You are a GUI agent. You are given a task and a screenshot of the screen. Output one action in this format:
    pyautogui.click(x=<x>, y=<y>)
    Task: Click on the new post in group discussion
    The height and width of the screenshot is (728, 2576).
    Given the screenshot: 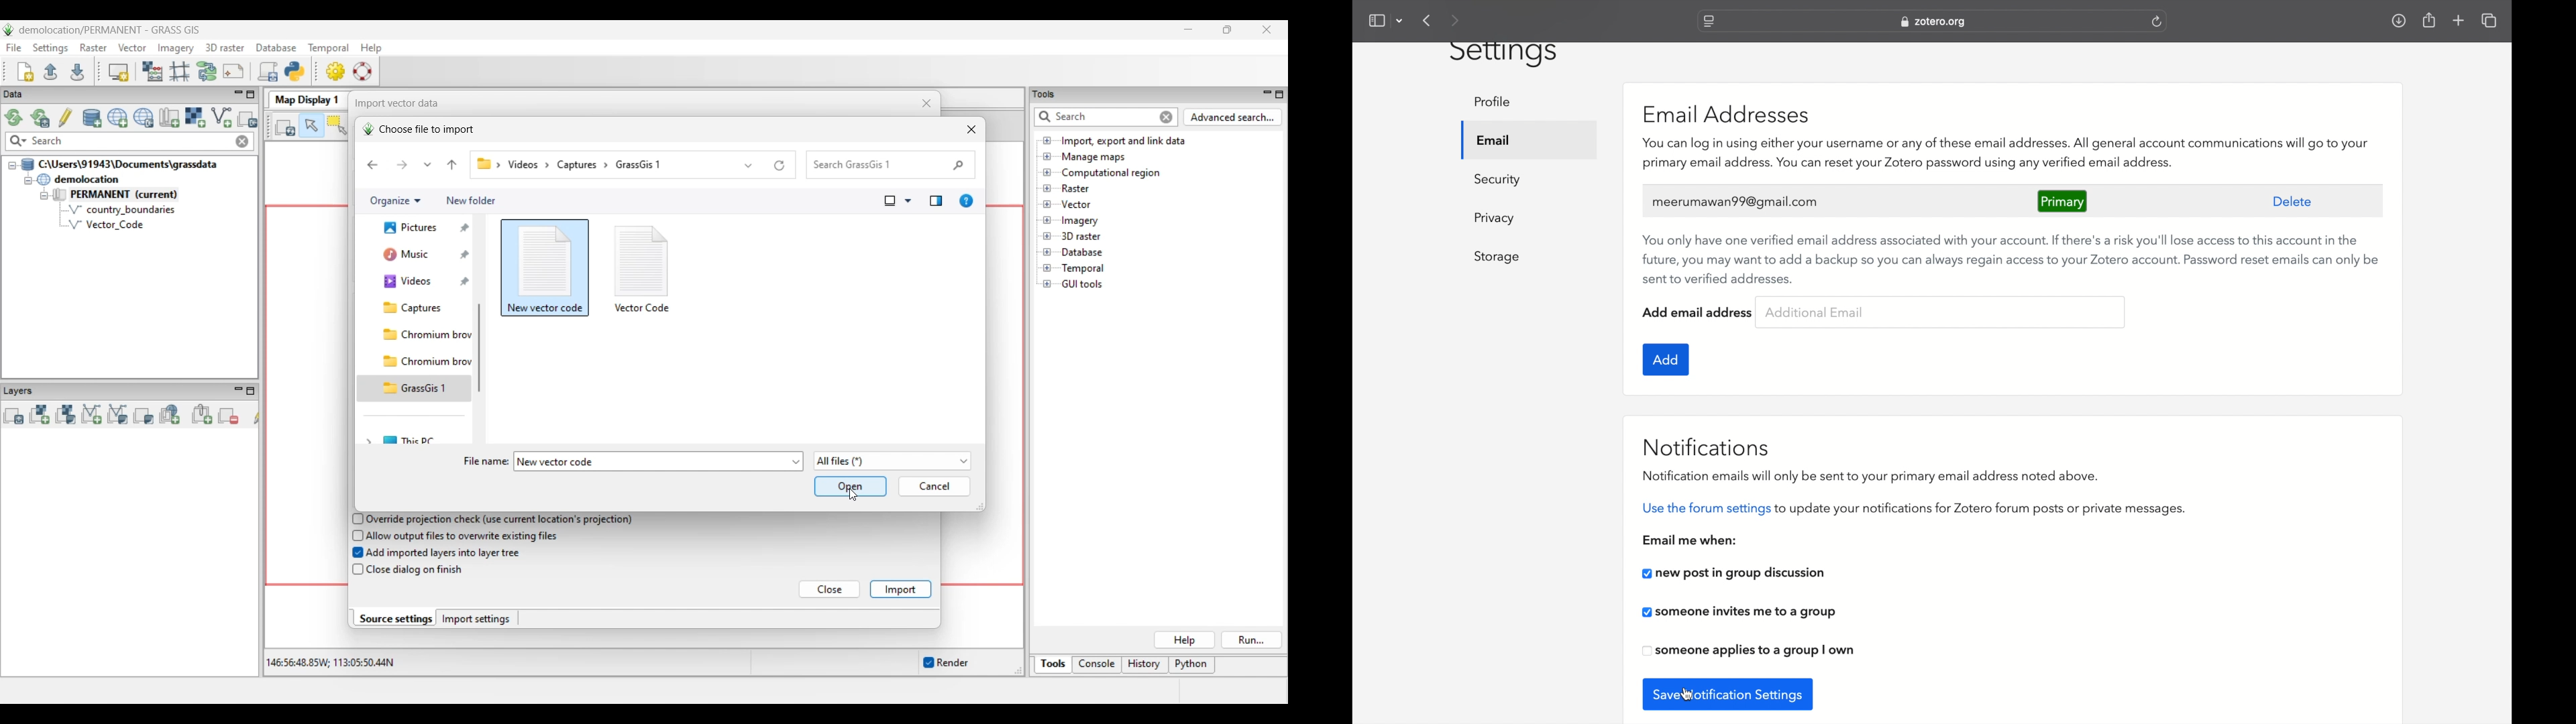 What is the action you would take?
    pyautogui.click(x=1731, y=573)
    